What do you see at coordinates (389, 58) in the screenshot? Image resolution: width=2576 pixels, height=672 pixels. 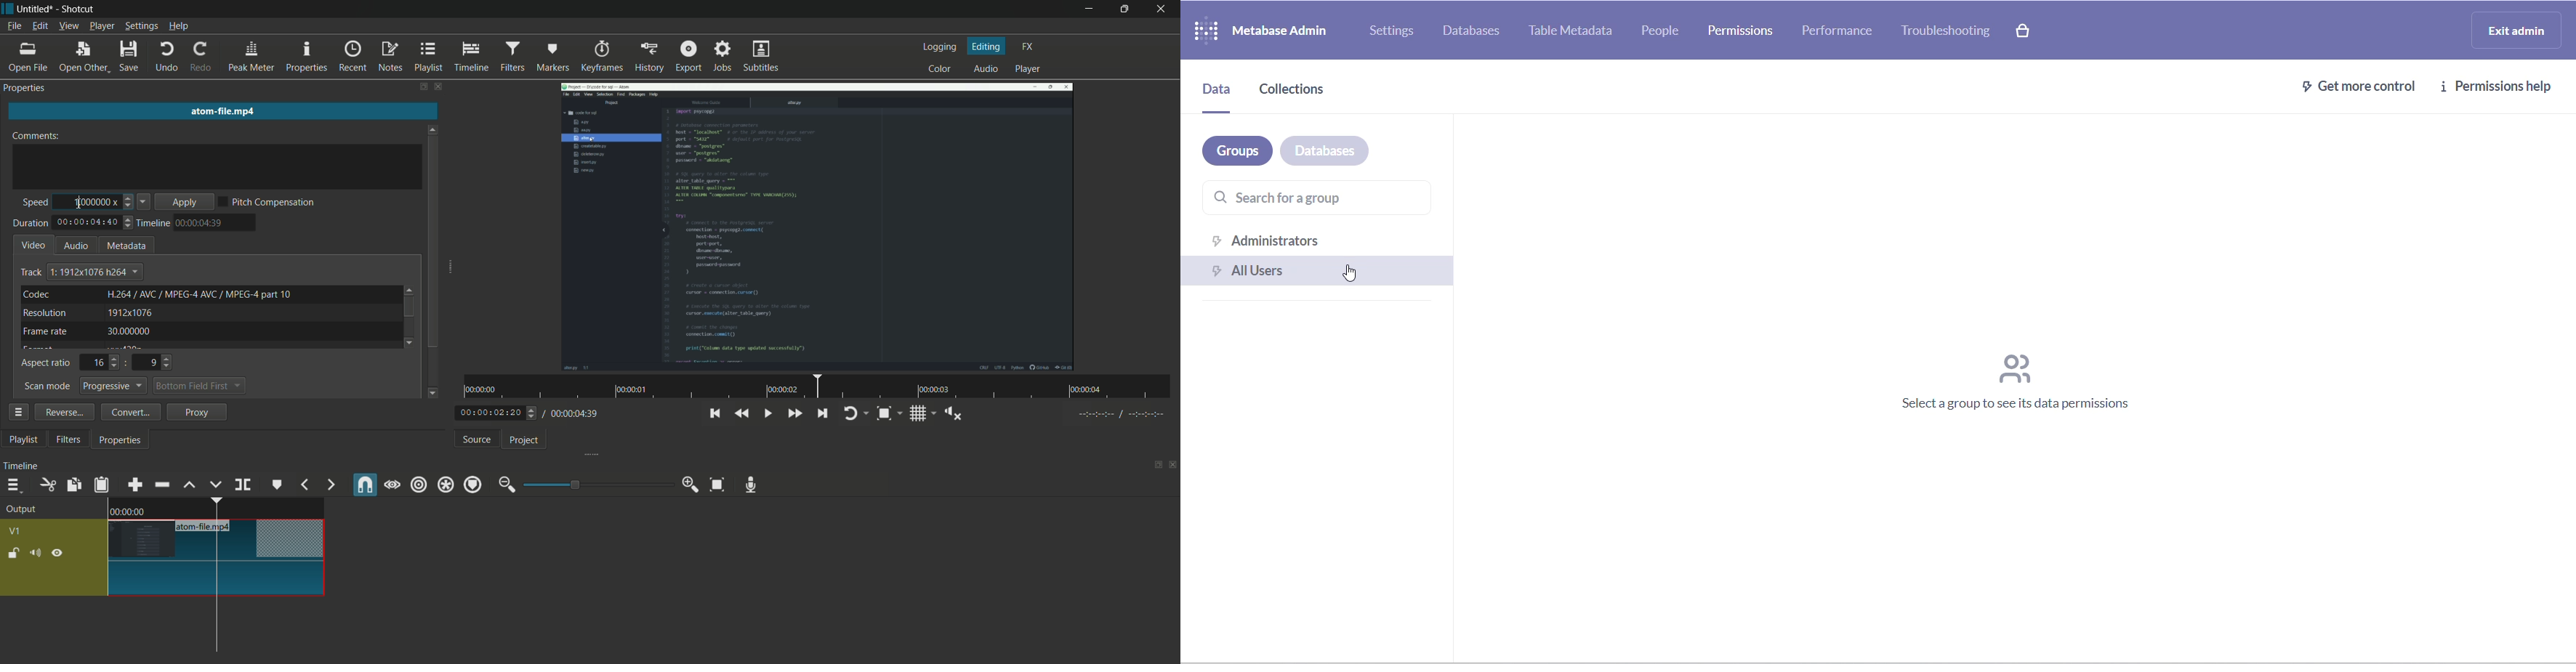 I see `notes` at bounding box center [389, 58].